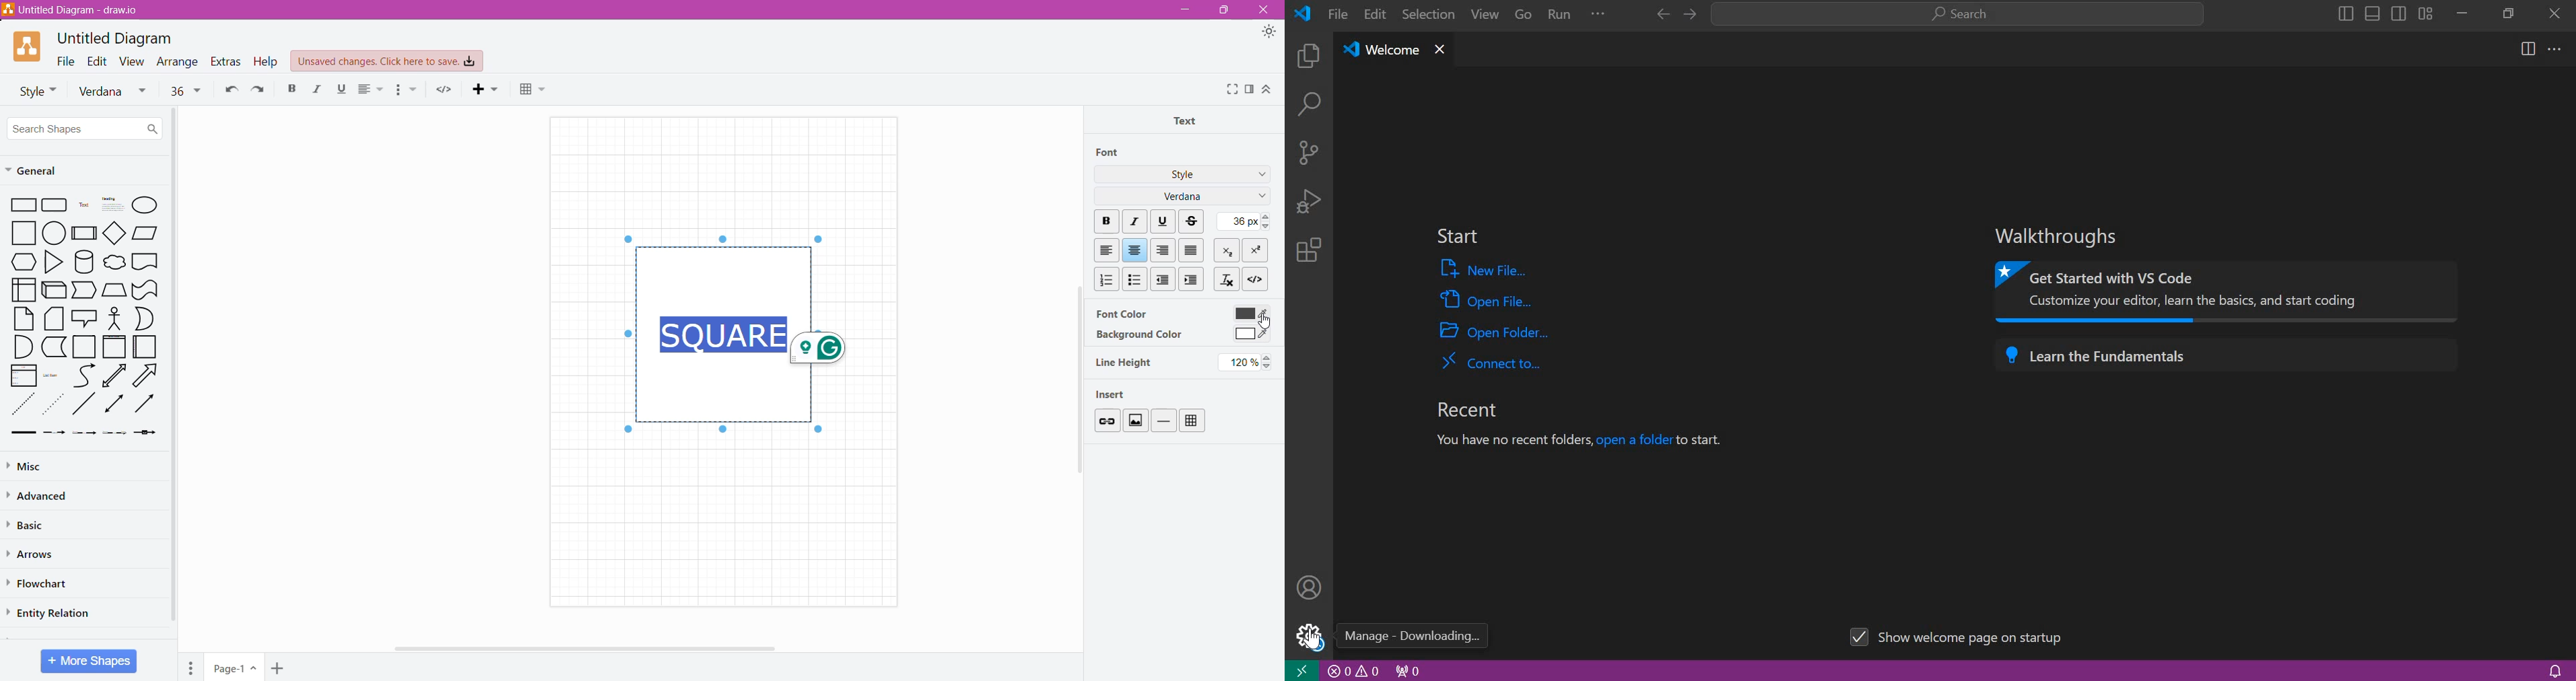 The height and width of the screenshot is (700, 2576). I want to click on Quarter Circle, so click(21, 346).